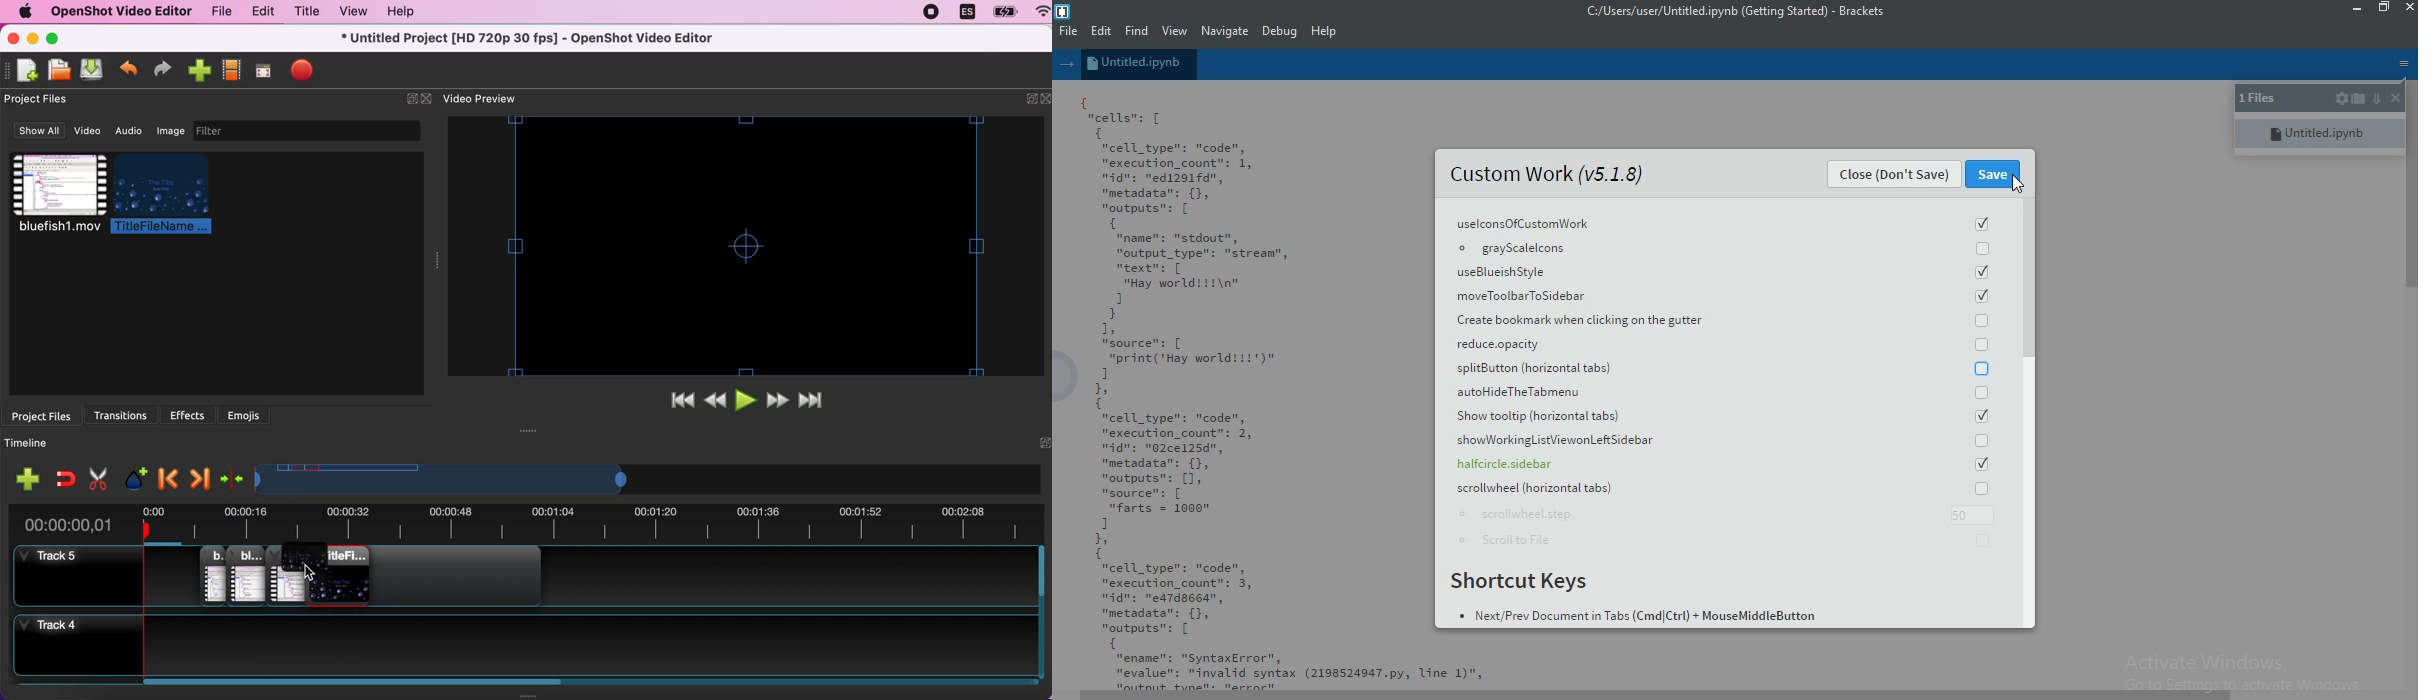 This screenshot has width=2436, height=700. Describe the element at coordinates (2383, 10) in the screenshot. I see `restore` at that location.